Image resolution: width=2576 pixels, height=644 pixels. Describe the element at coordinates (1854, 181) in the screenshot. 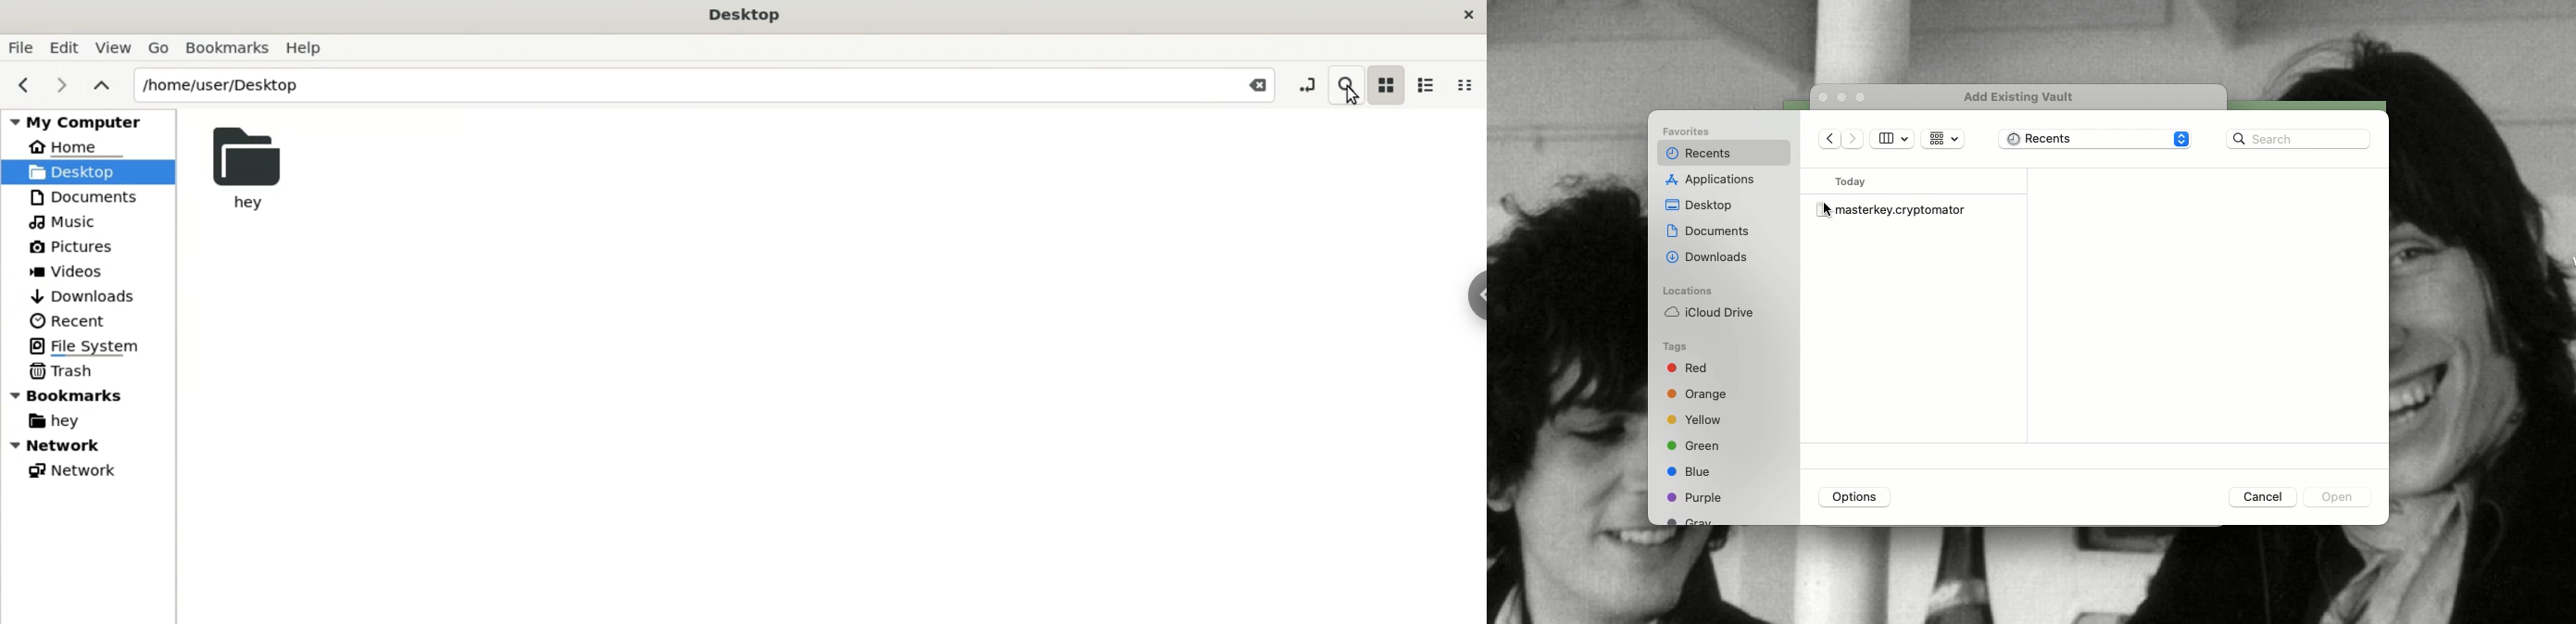

I see `Today` at that location.